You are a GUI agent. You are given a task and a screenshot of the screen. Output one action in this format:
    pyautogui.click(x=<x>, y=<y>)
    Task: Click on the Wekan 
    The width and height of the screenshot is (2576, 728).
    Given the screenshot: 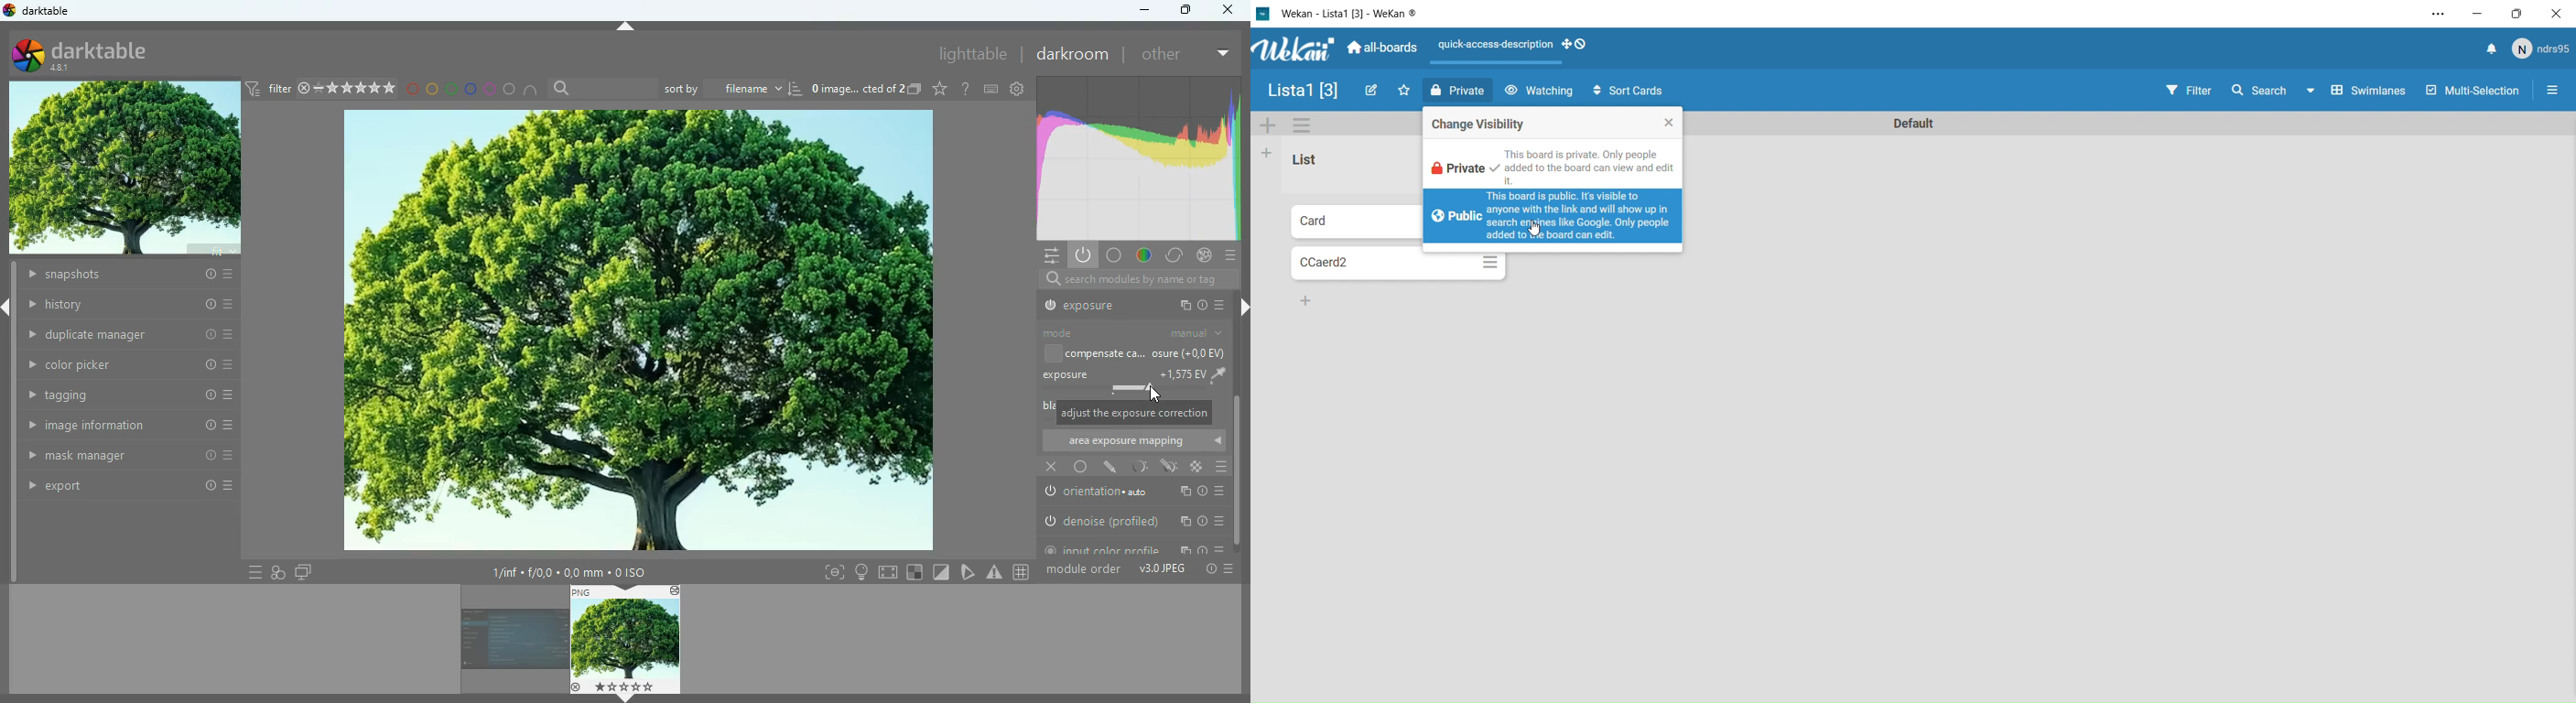 What is the action you would take?
    pyautogui.click(x=1338, y=12)
    